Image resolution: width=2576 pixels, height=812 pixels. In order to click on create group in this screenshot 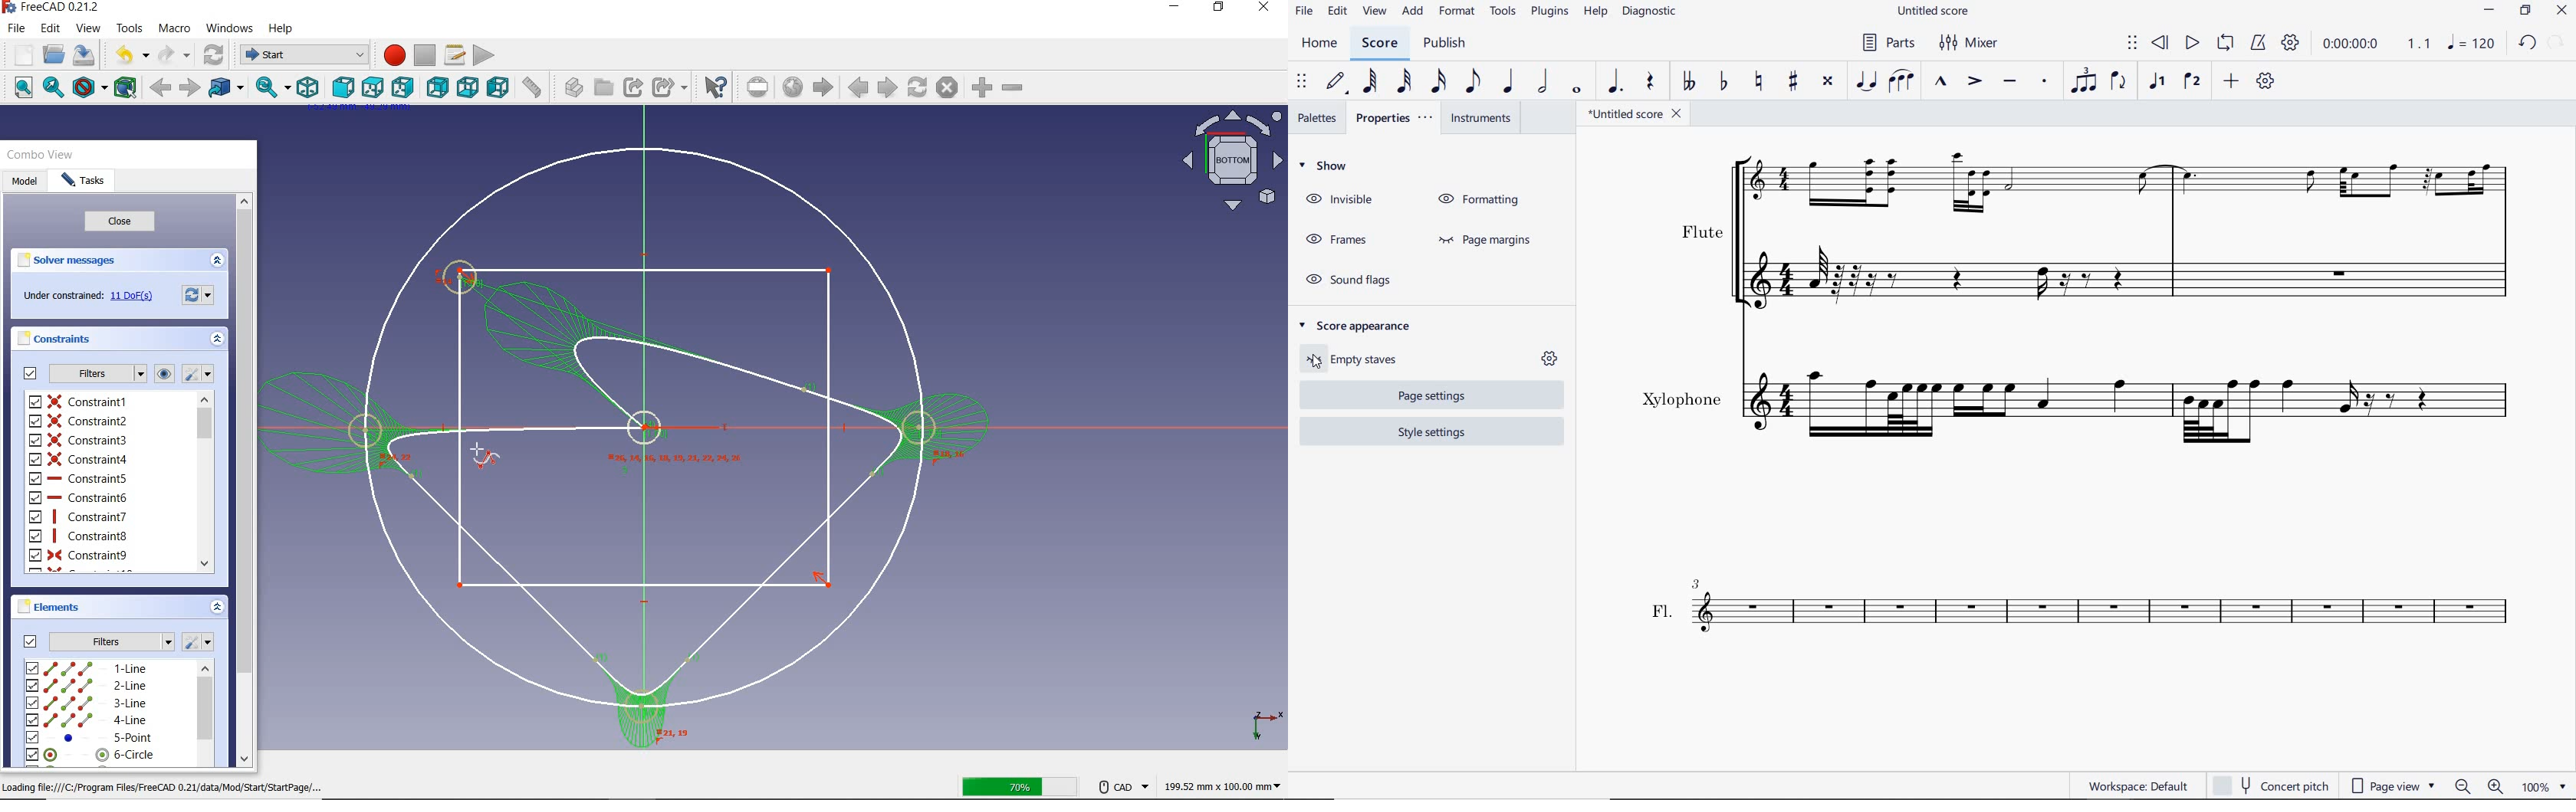, I will do `click(603, 87)`.